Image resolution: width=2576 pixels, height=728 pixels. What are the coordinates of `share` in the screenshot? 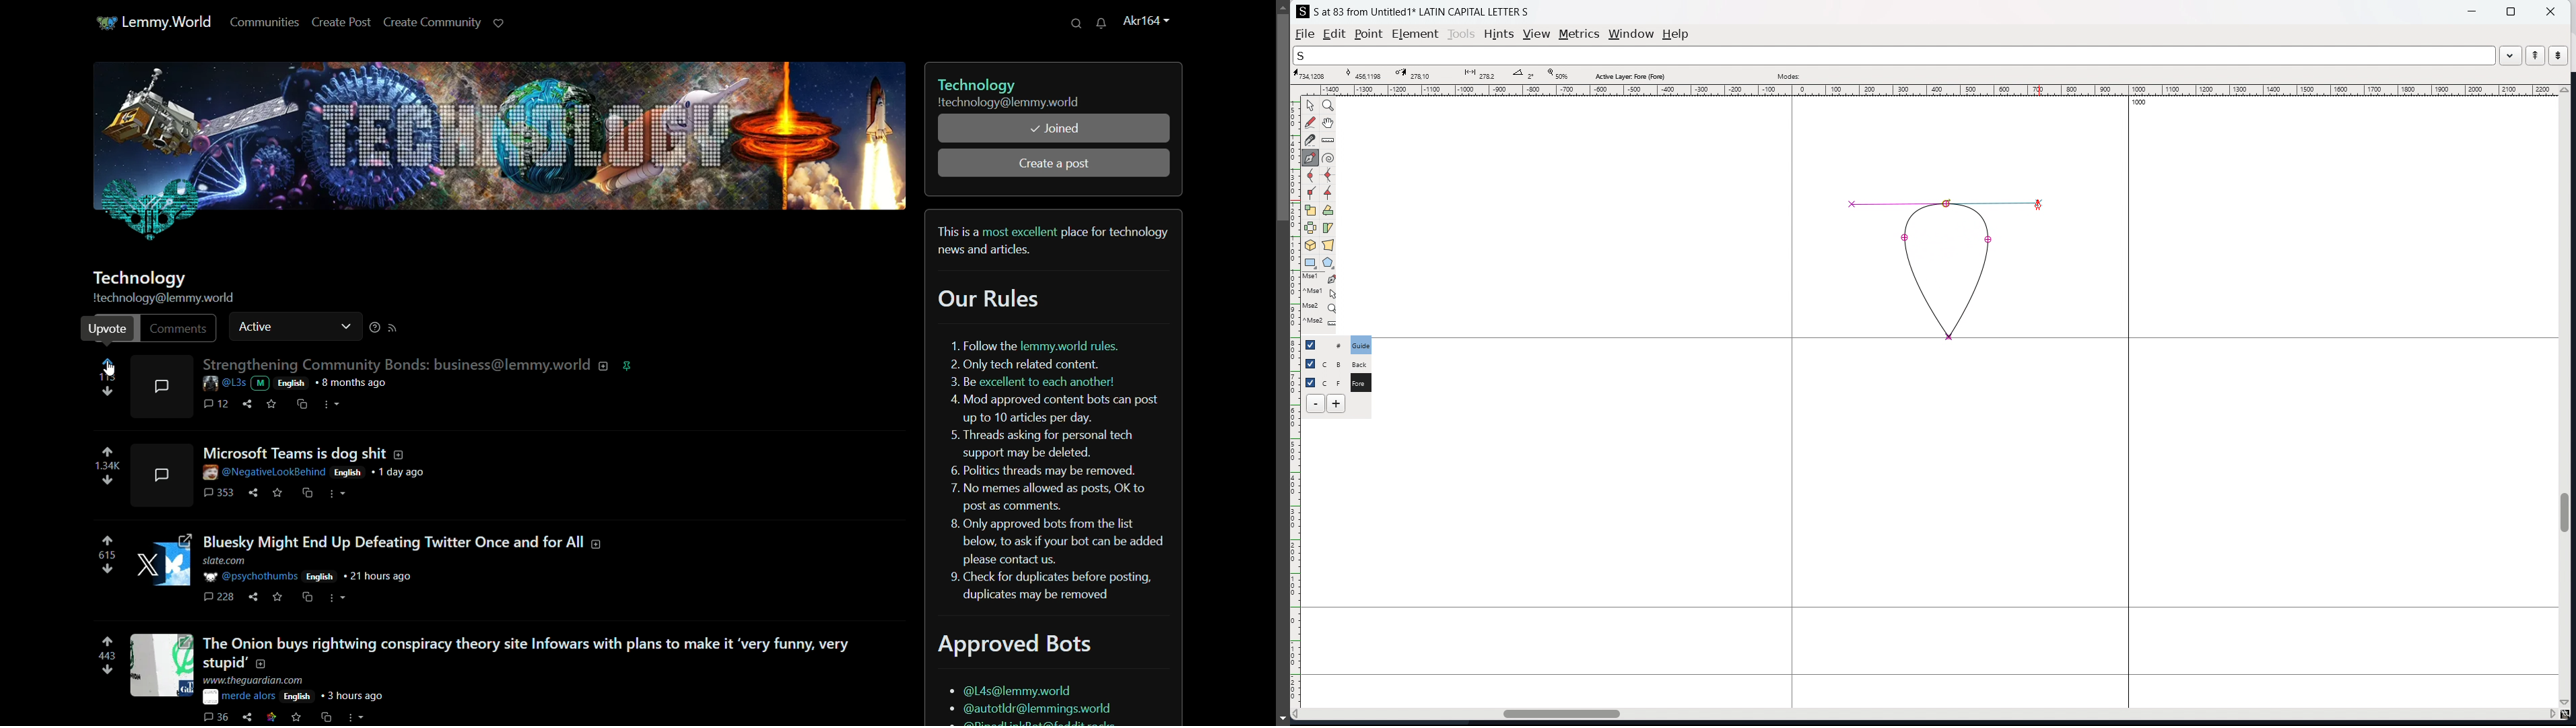 It's located at (249, 403).